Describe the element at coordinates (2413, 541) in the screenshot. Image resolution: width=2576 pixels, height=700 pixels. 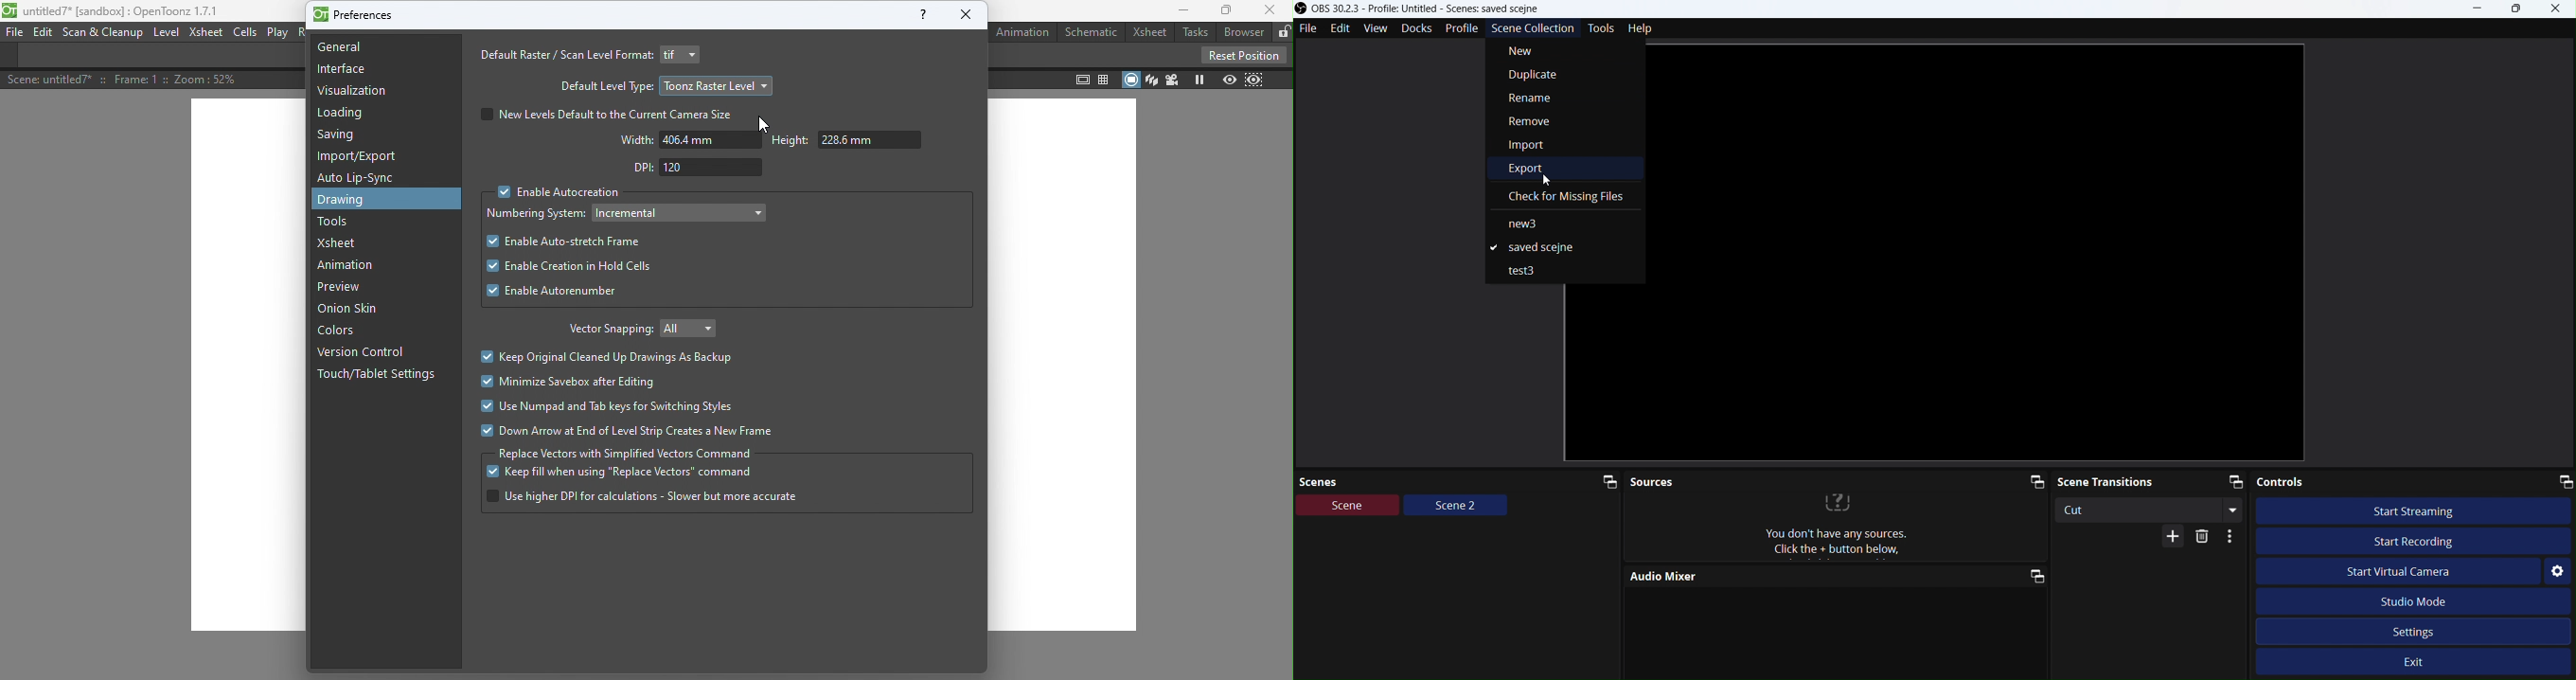
I see `Start Recording` at that location.